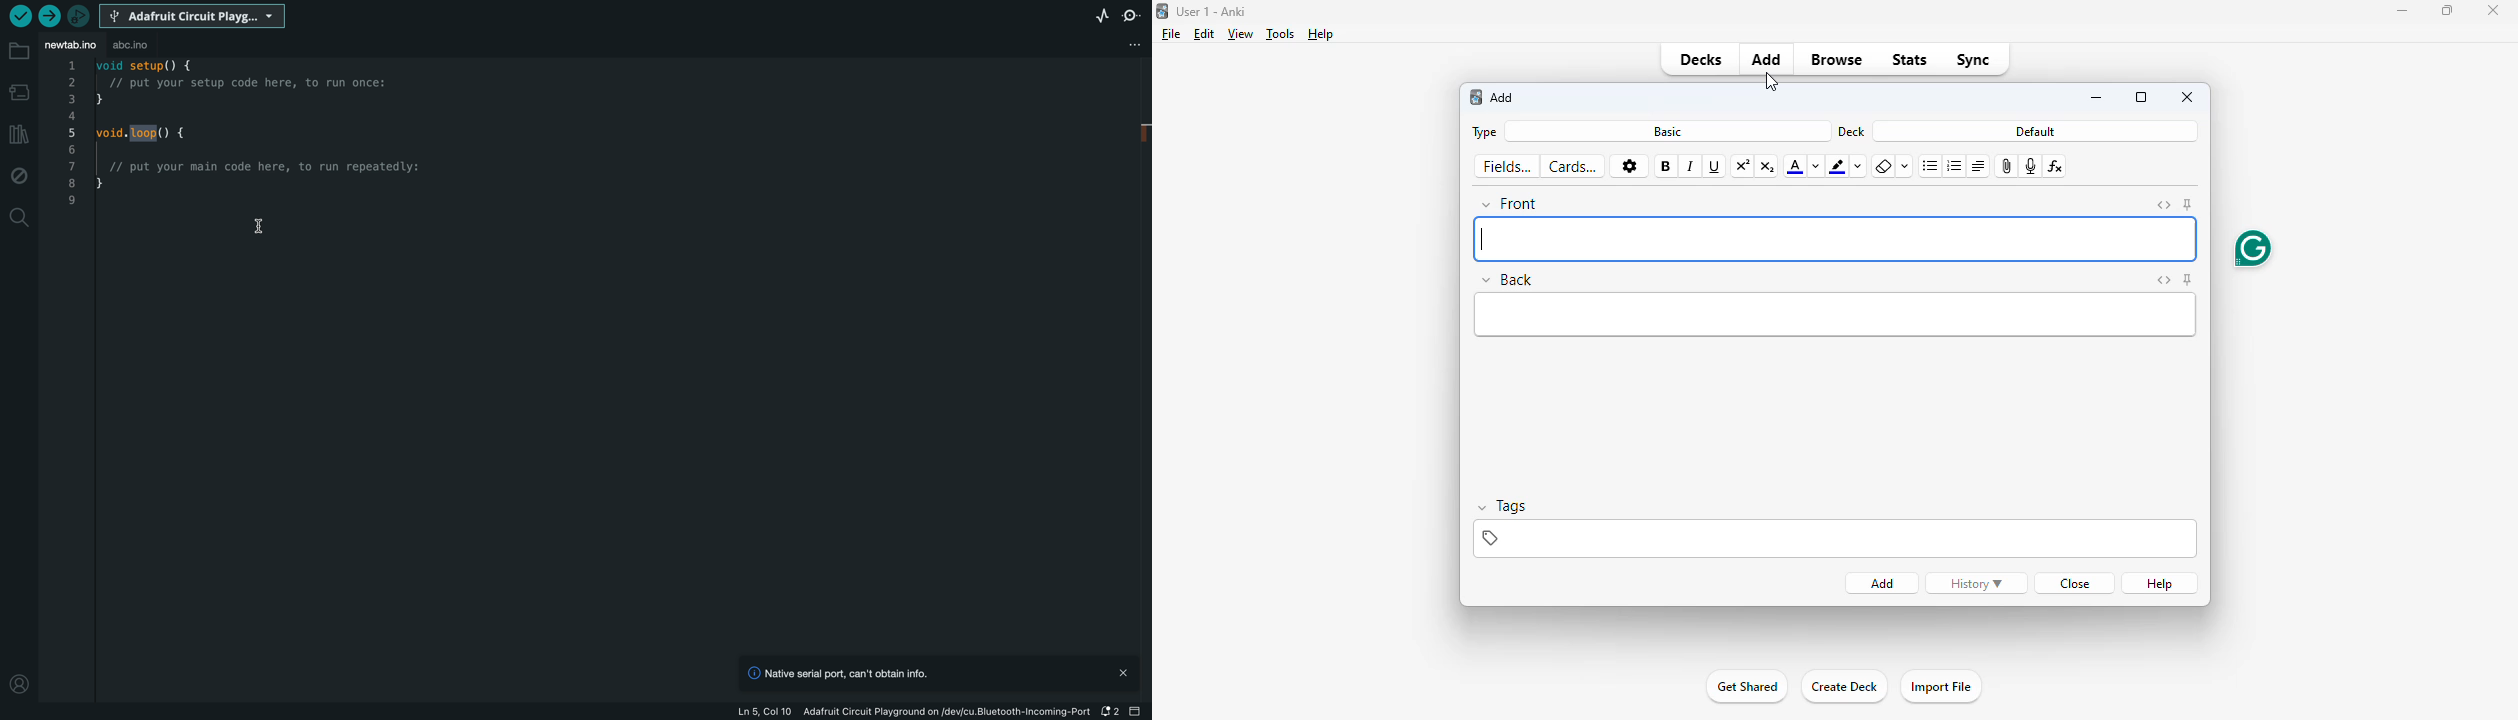 This screenshot has height=728, width=2520. What do you see at coordinates (2098, 99) in the screenshot?
I see `minimize` at bounding box center [2098, 99].